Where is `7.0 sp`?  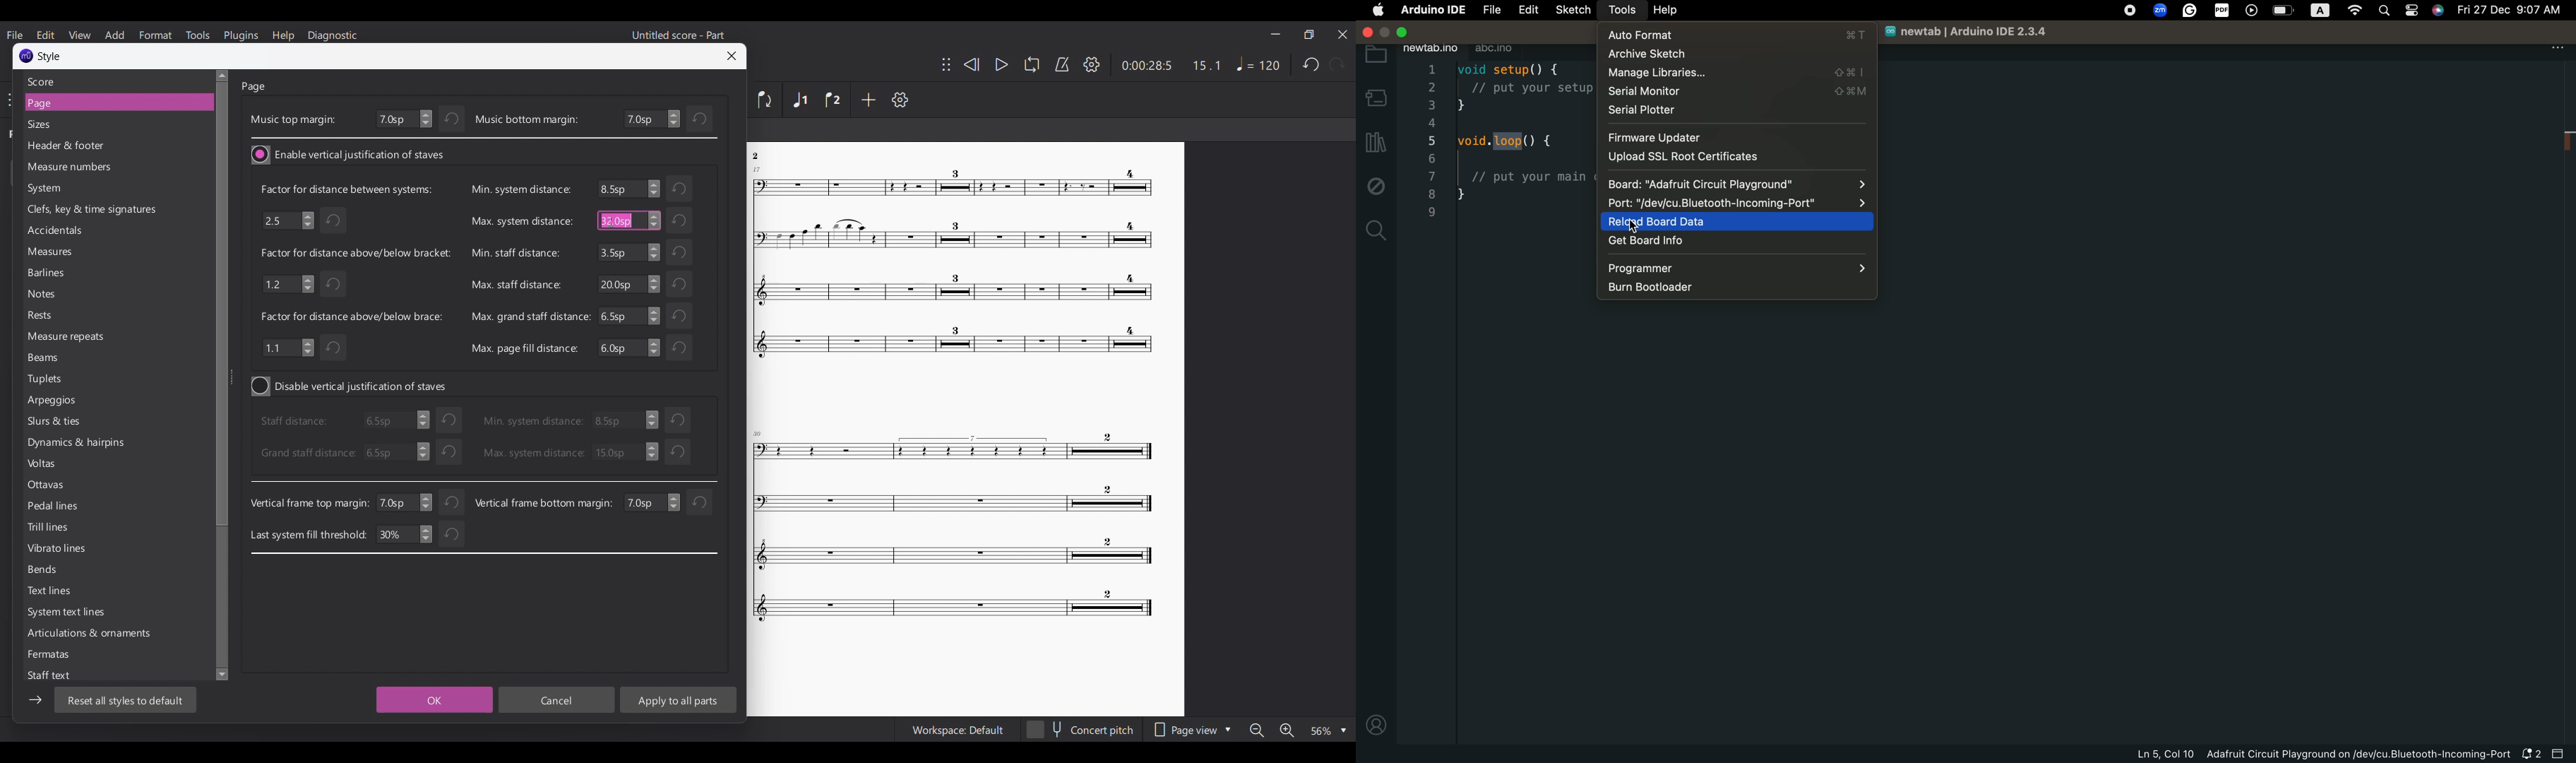 7.0 sp is located at coordinates (405, 502).